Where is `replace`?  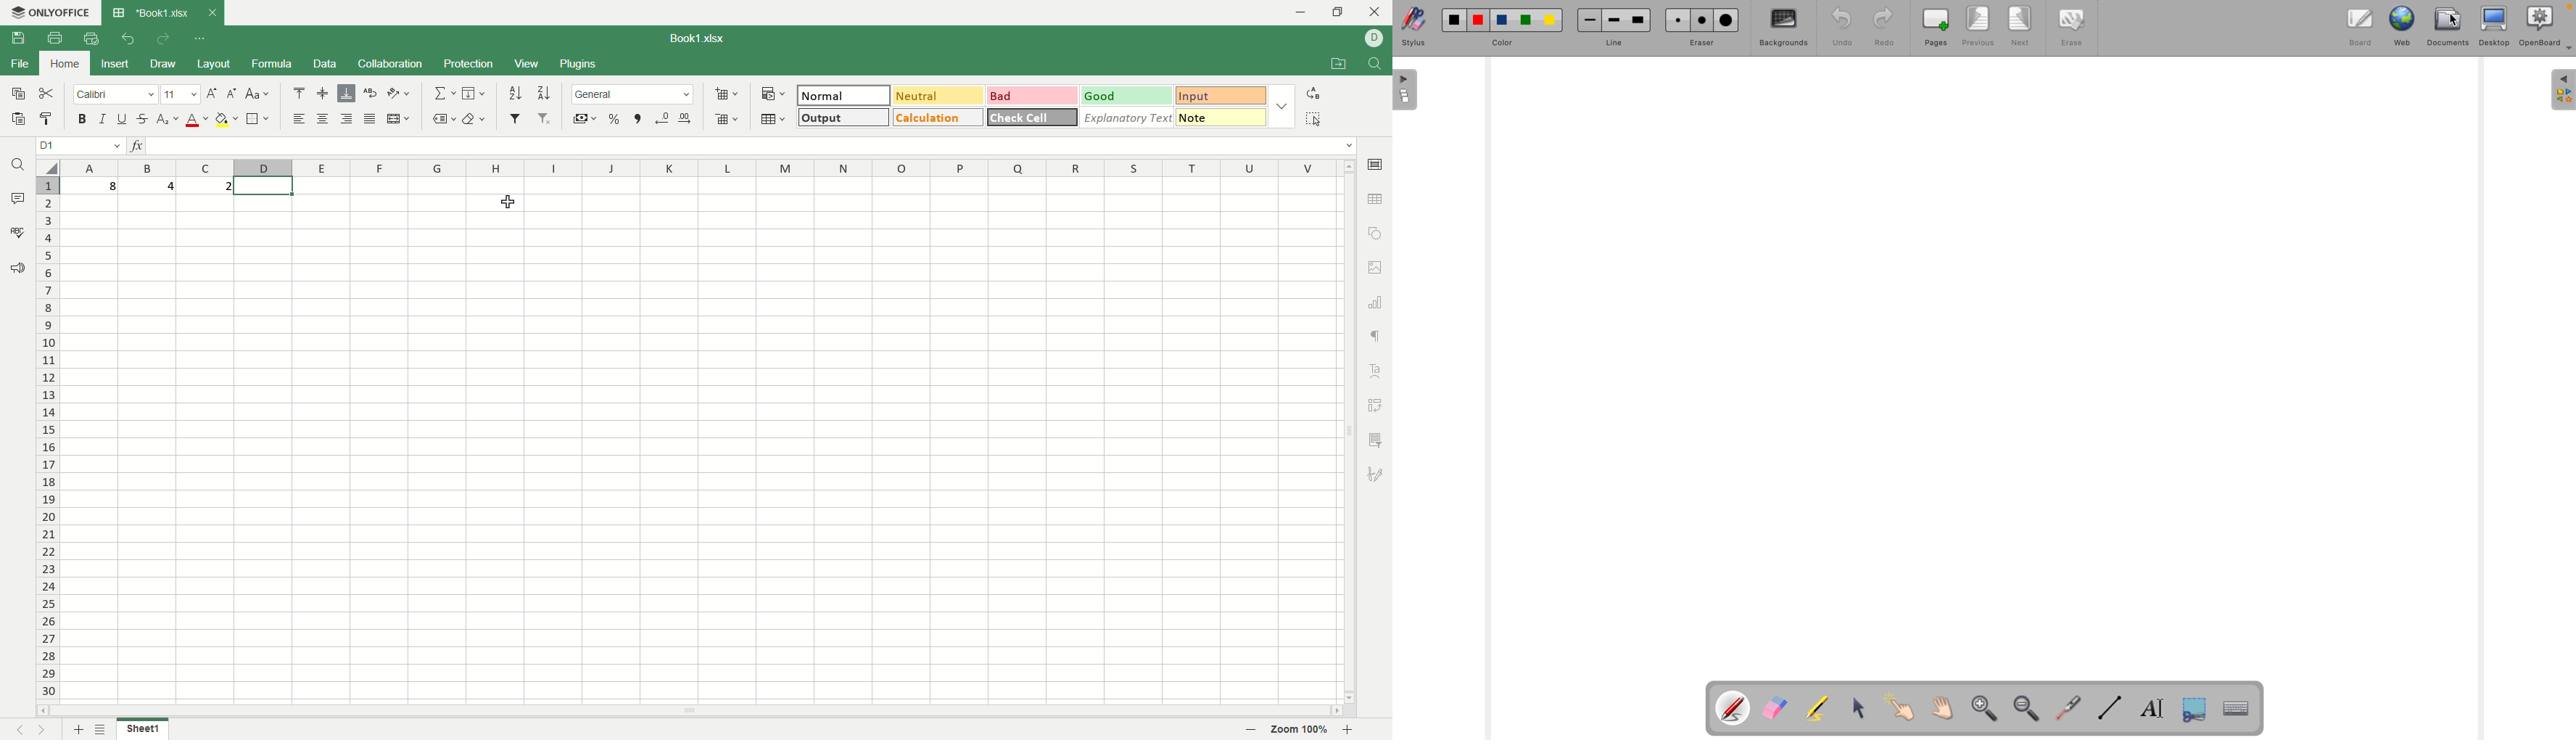 replace is located at coordinates (1316, 96).